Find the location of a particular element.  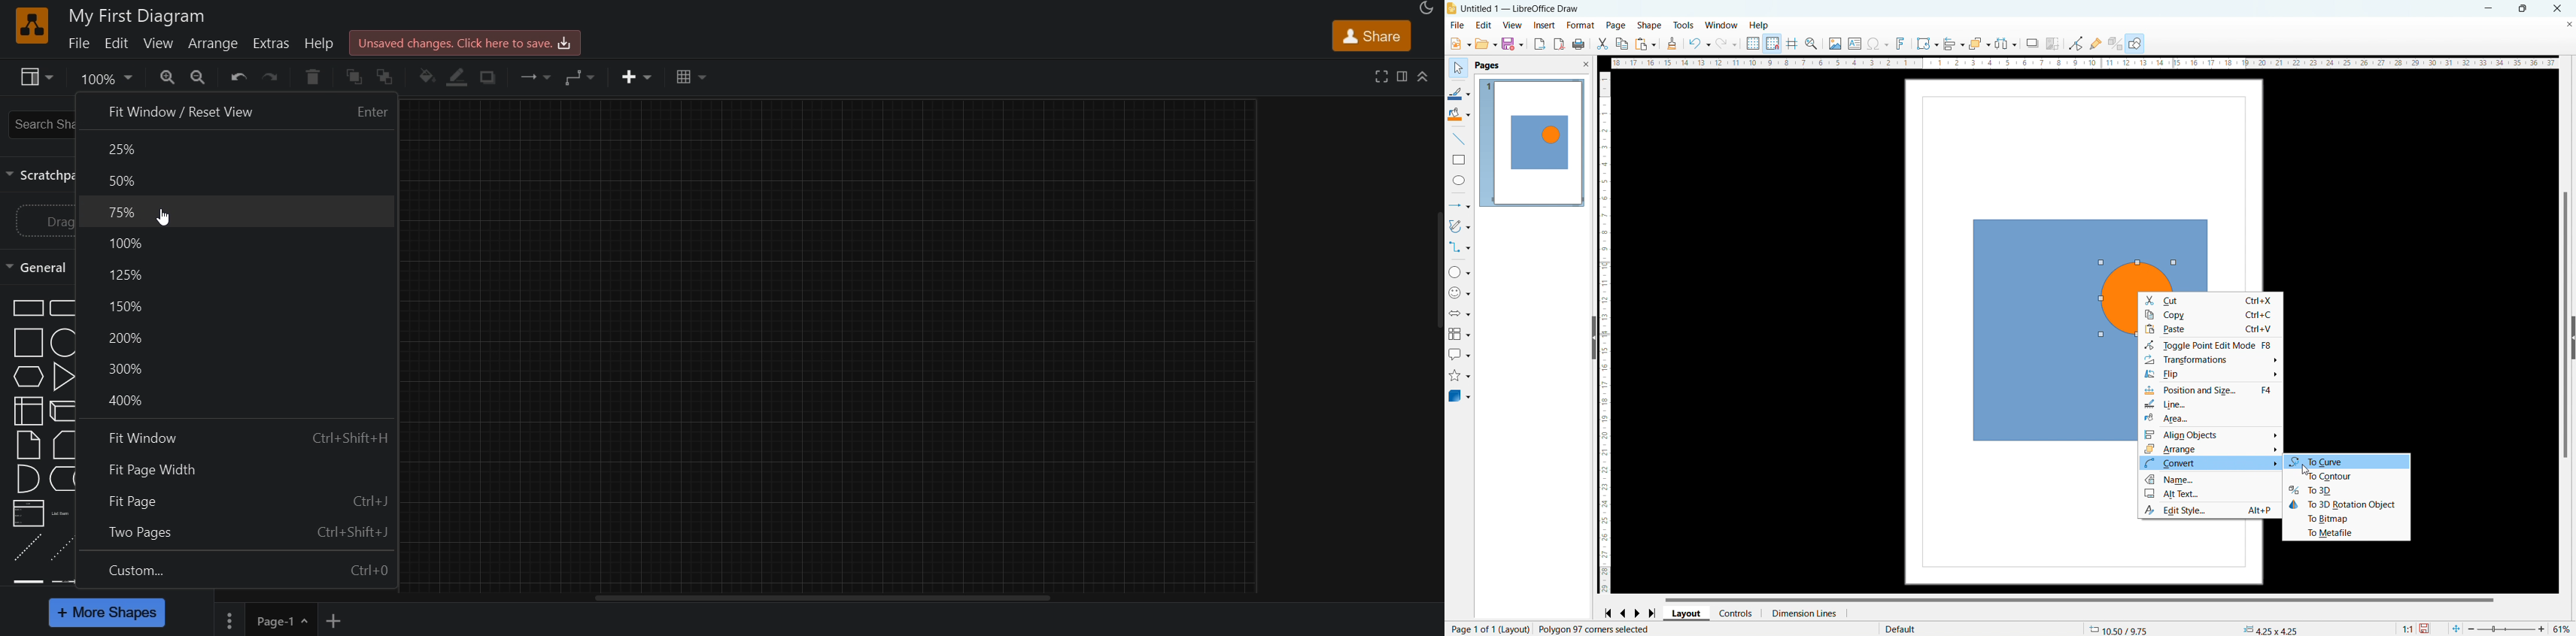

ellipse tool is located at coordinates (1460, 181).